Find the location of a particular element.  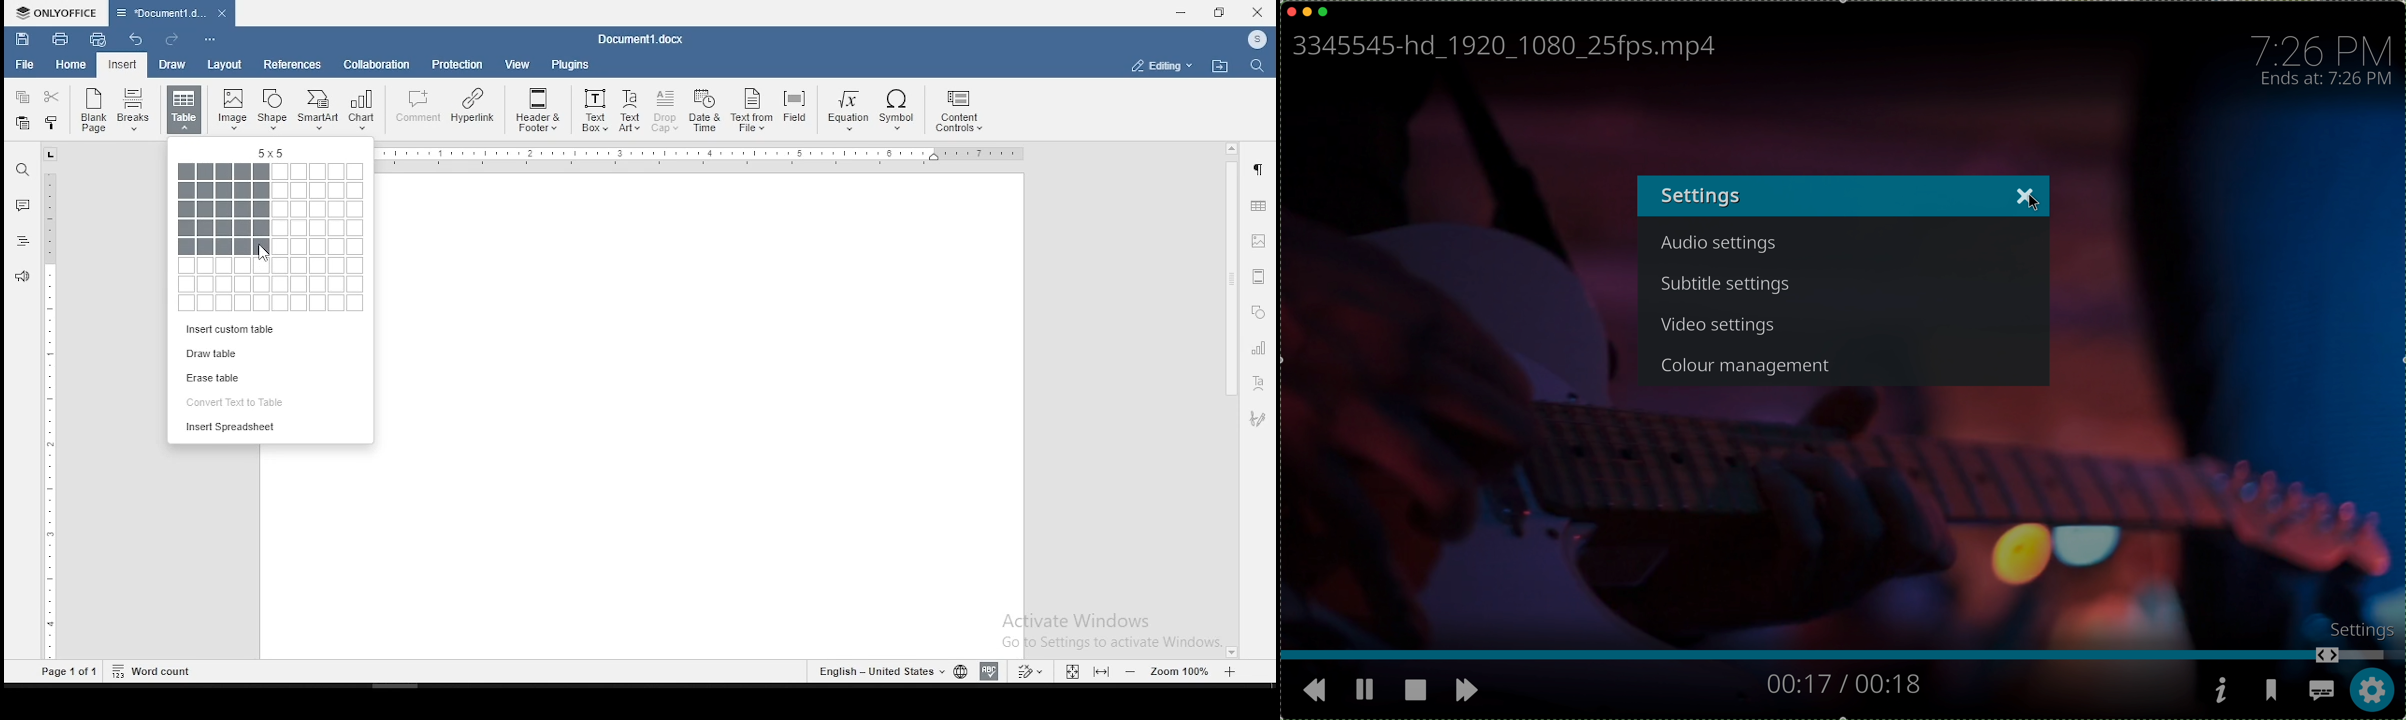

file is located at coordinates (27, 66).